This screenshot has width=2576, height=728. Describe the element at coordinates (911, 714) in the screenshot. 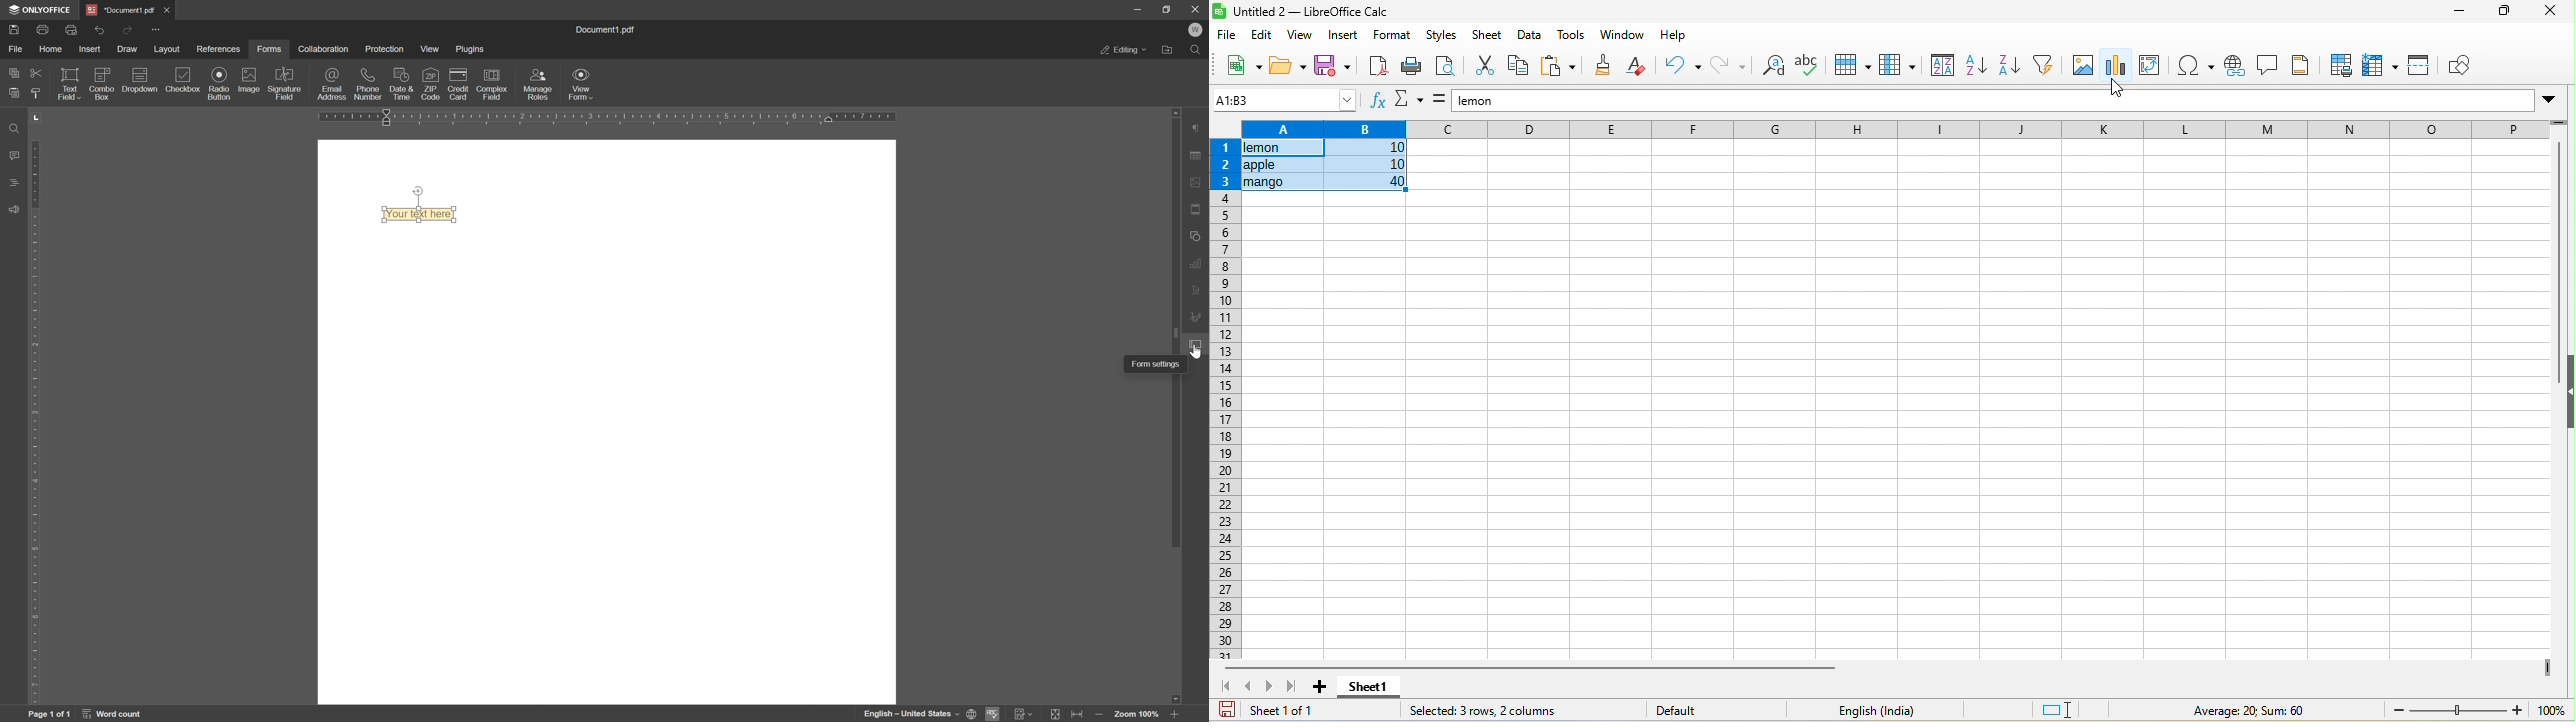

I see `english - united states` at that location.